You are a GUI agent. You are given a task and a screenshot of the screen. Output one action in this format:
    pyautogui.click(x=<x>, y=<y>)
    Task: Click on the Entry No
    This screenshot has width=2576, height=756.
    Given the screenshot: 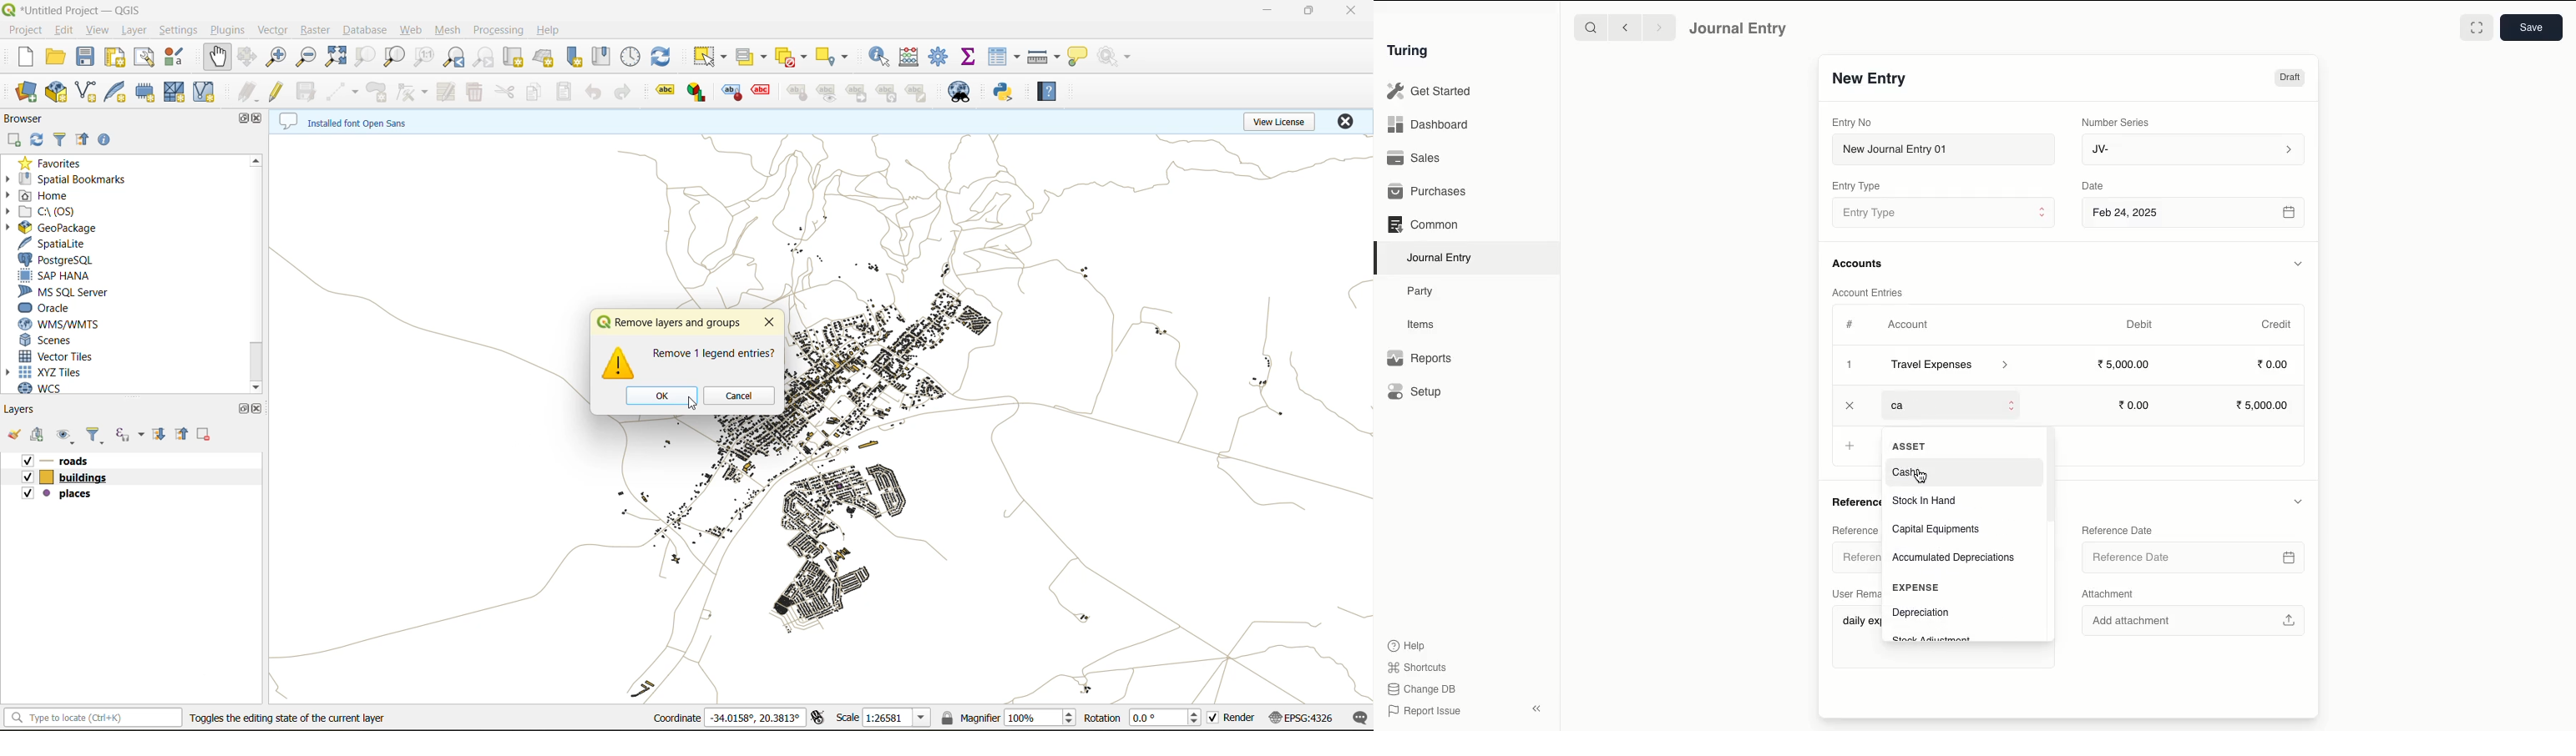 What is the action you would take?
    pyautogui.click(x=1852, y=123)
    